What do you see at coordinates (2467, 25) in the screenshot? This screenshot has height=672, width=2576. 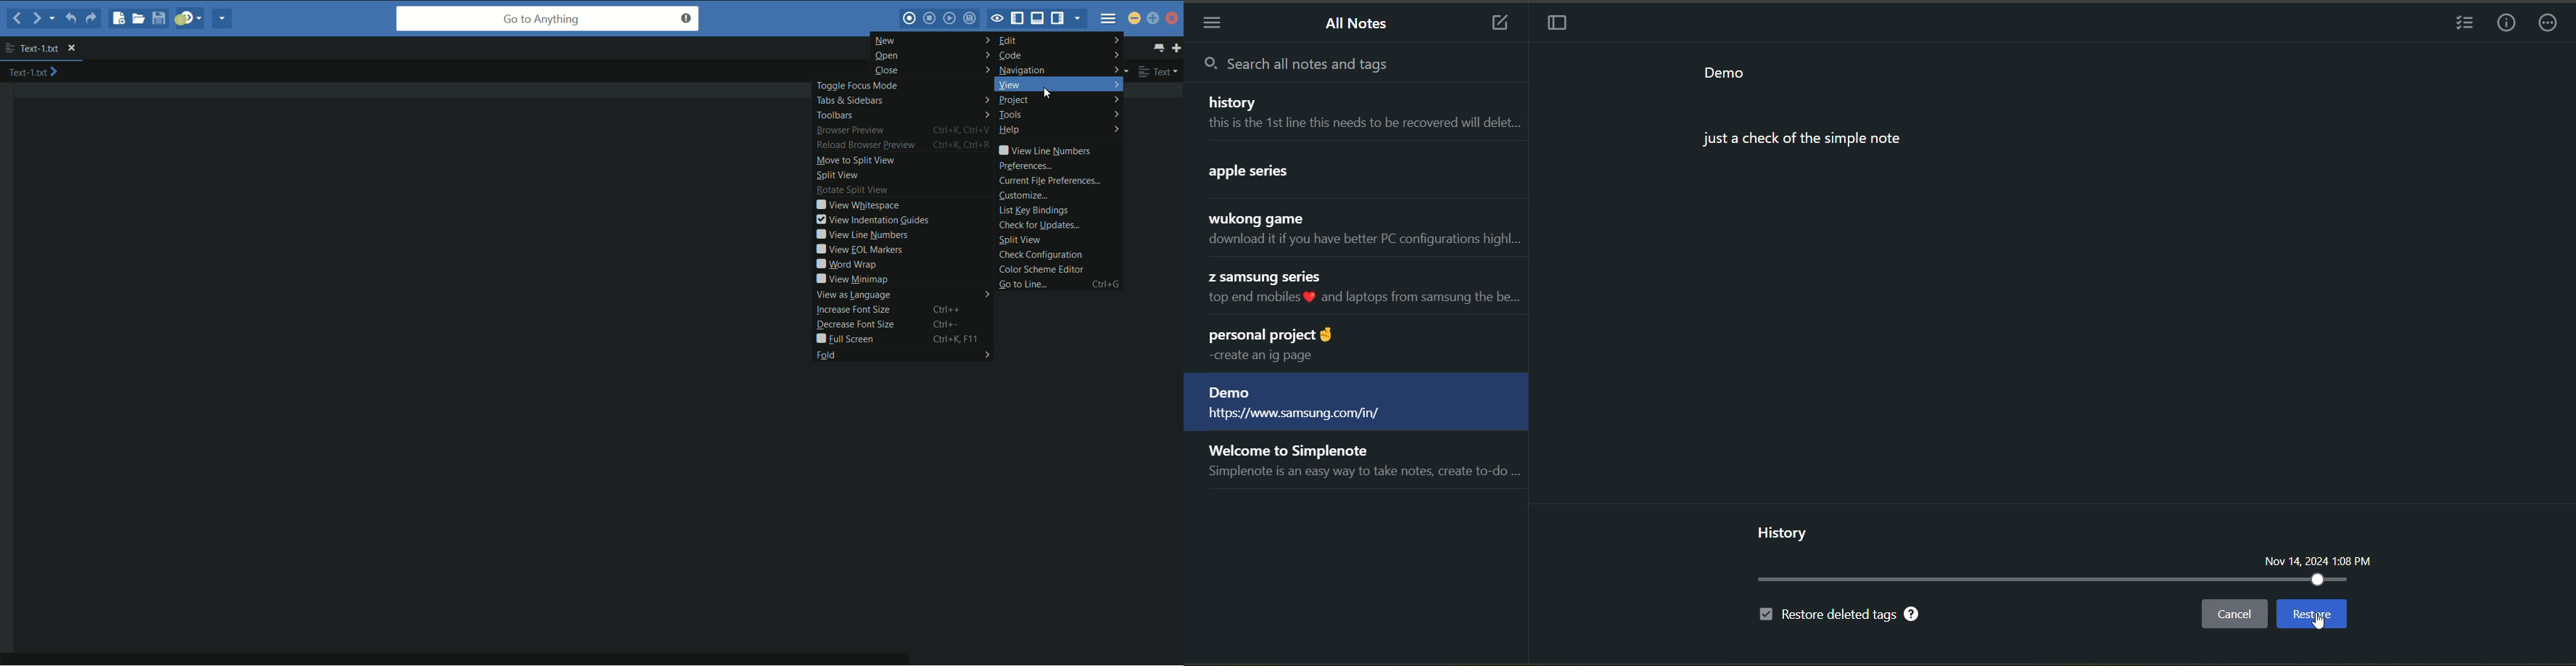 I see `insert checklist` at bounding box center [2467, 25].